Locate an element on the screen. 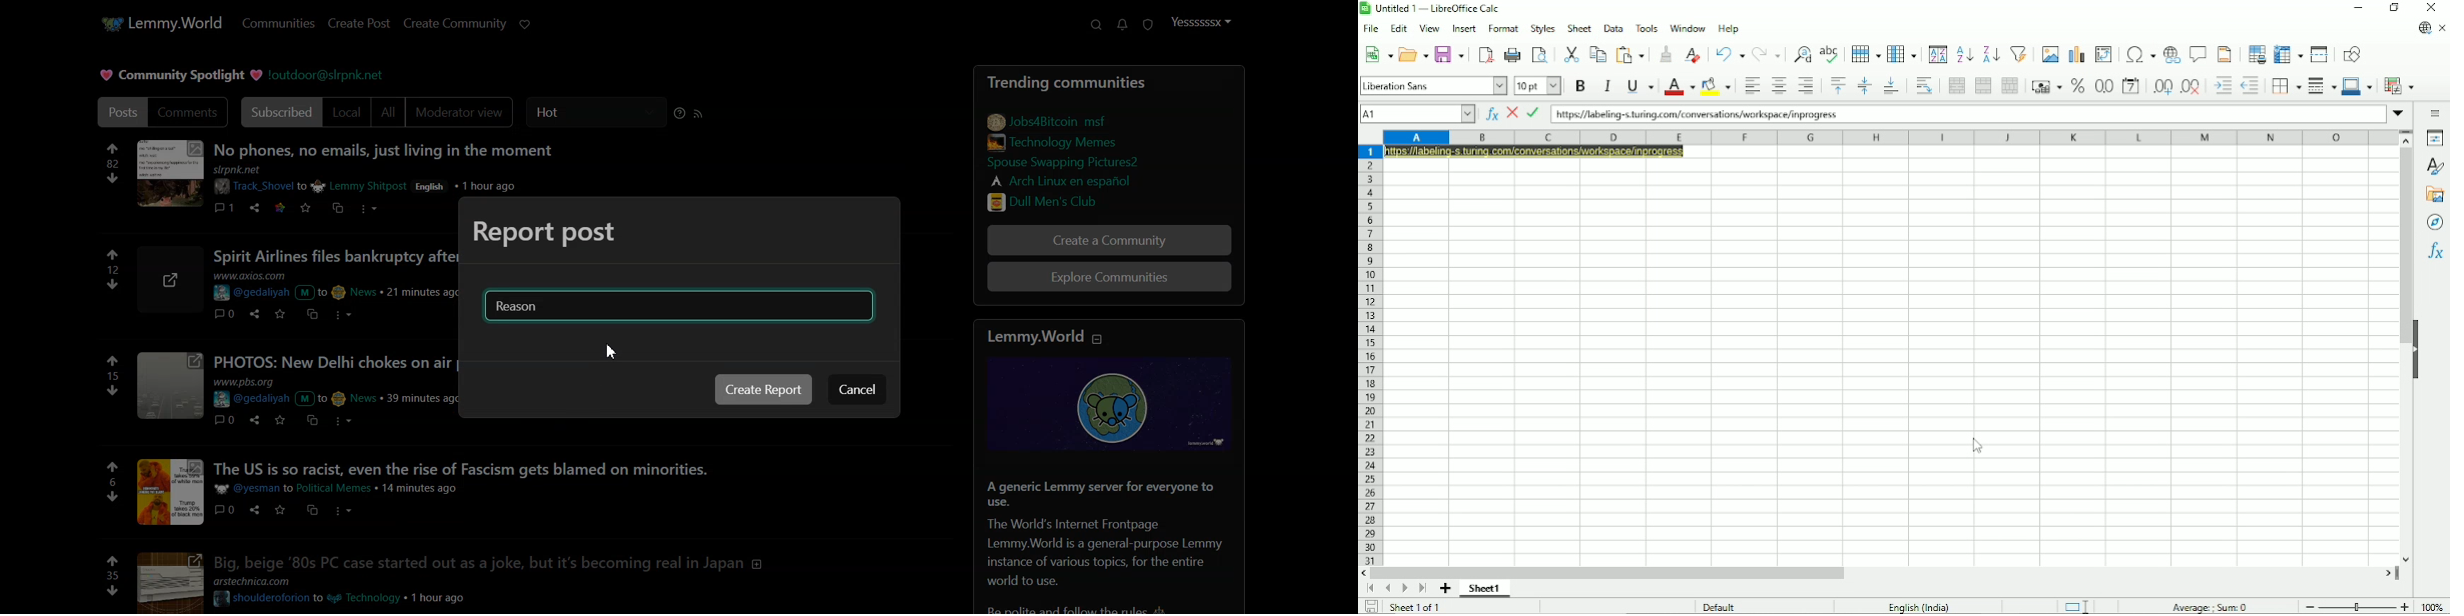  image is located at coordinates (167, 582).